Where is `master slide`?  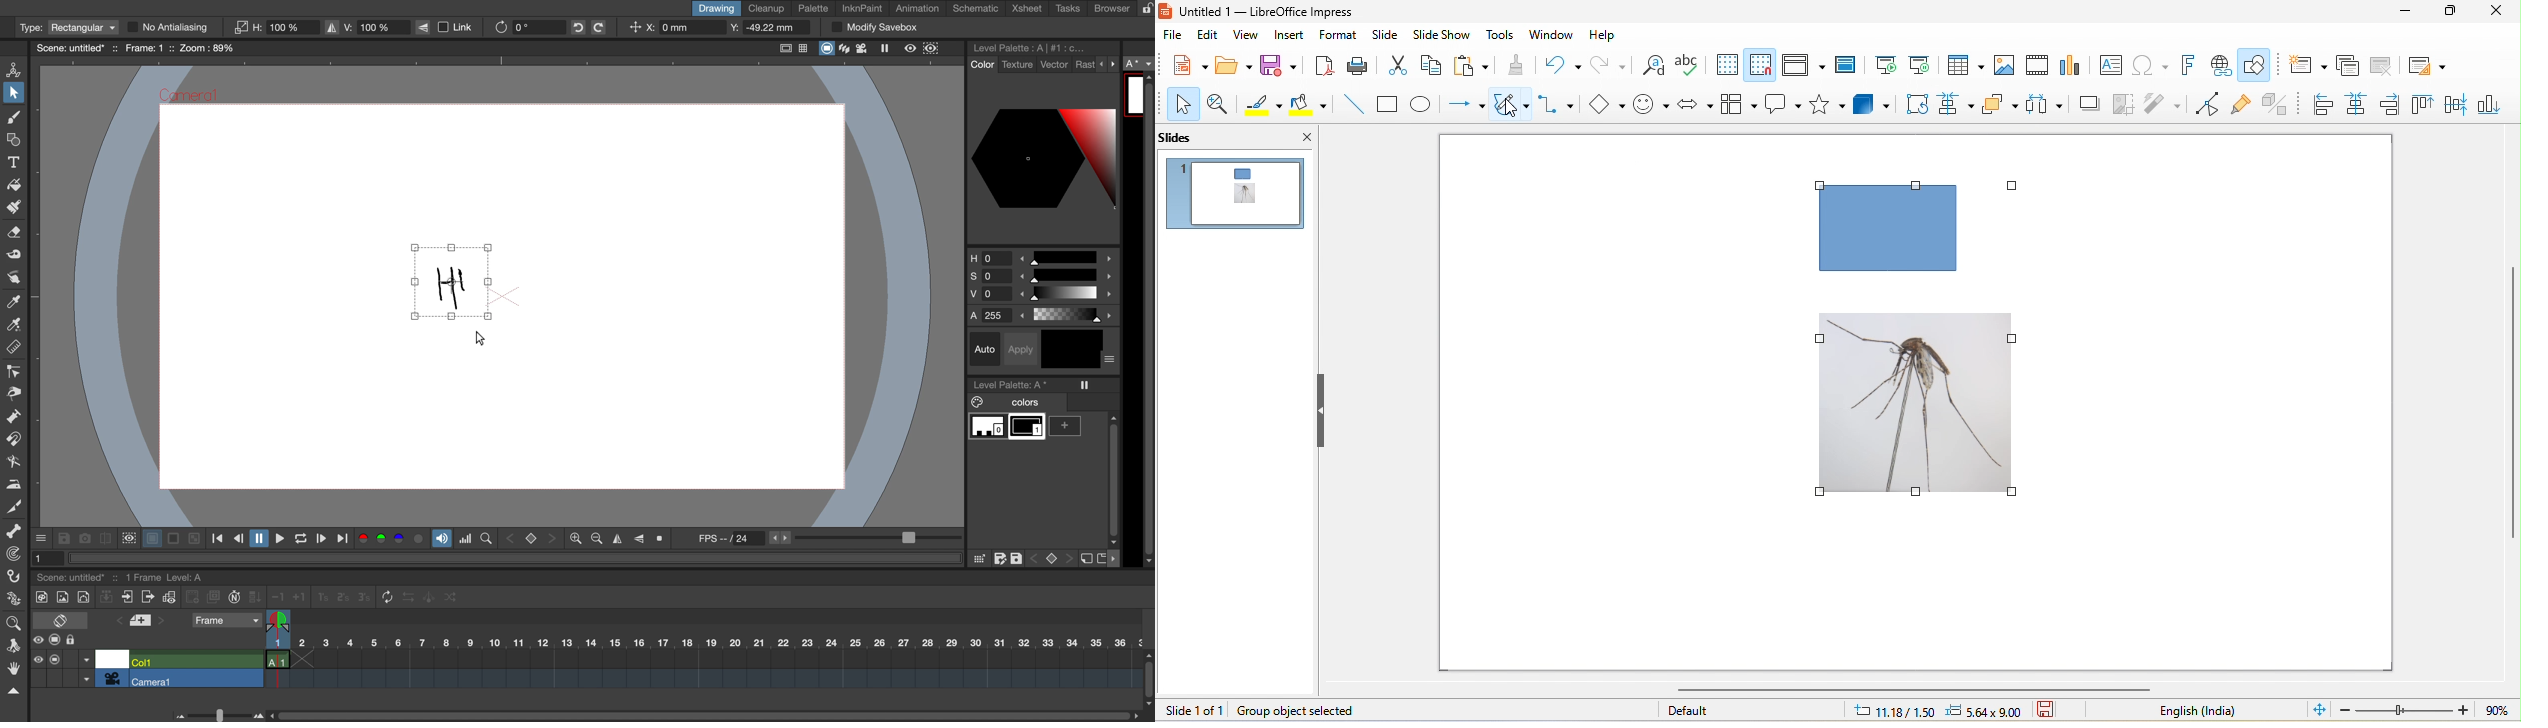
master slide is located at coordinates (1850, 64).